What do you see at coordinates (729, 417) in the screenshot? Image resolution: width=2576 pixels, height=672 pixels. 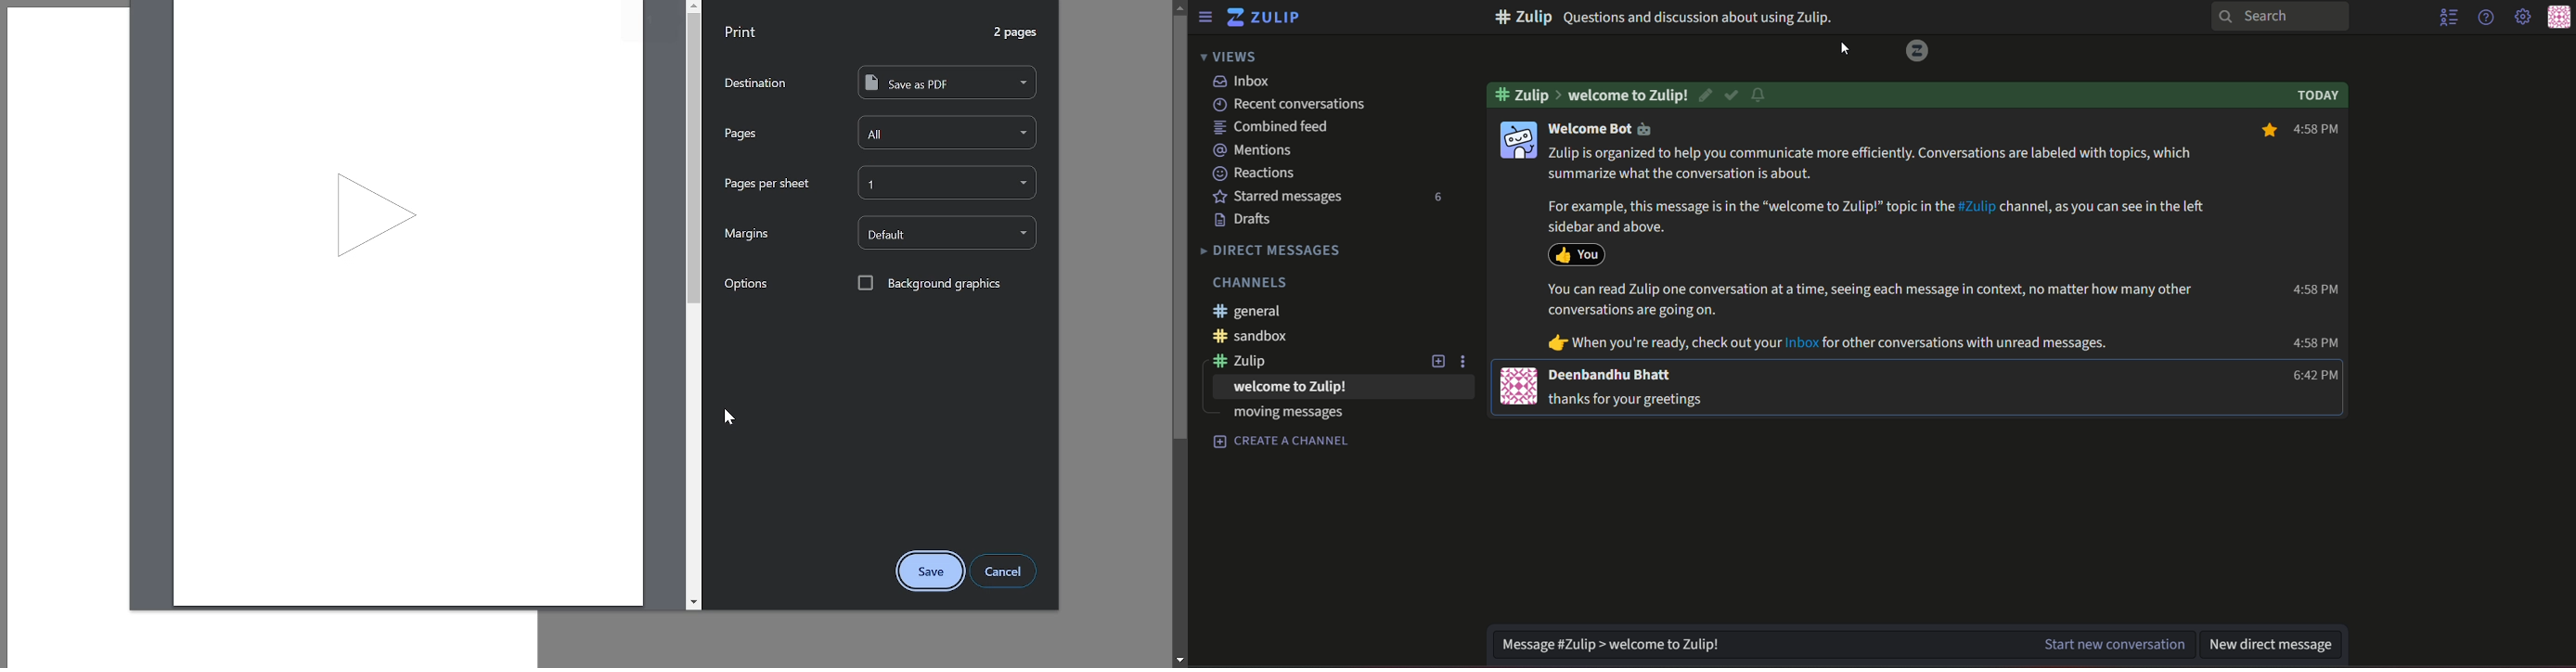 I see `Cursor` at bounding box center [729, 417].